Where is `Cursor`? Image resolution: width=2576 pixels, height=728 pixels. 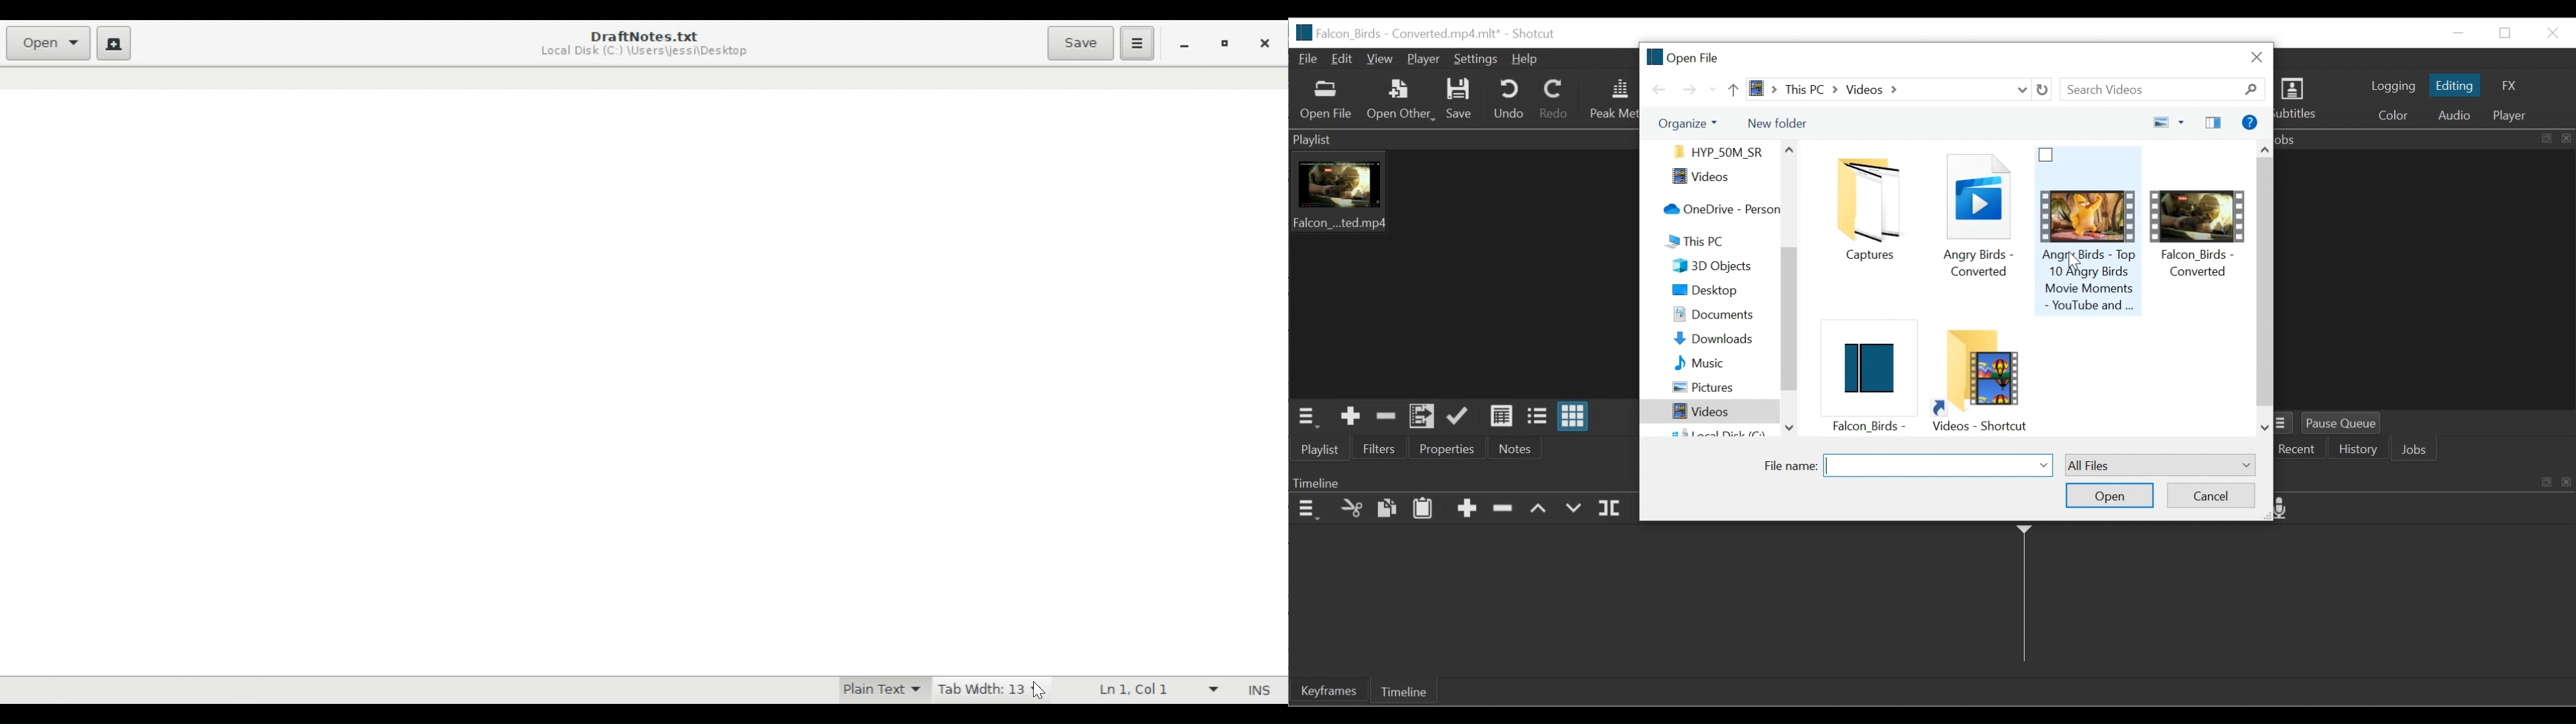
Cursor is located at coordinates (1430, 419).